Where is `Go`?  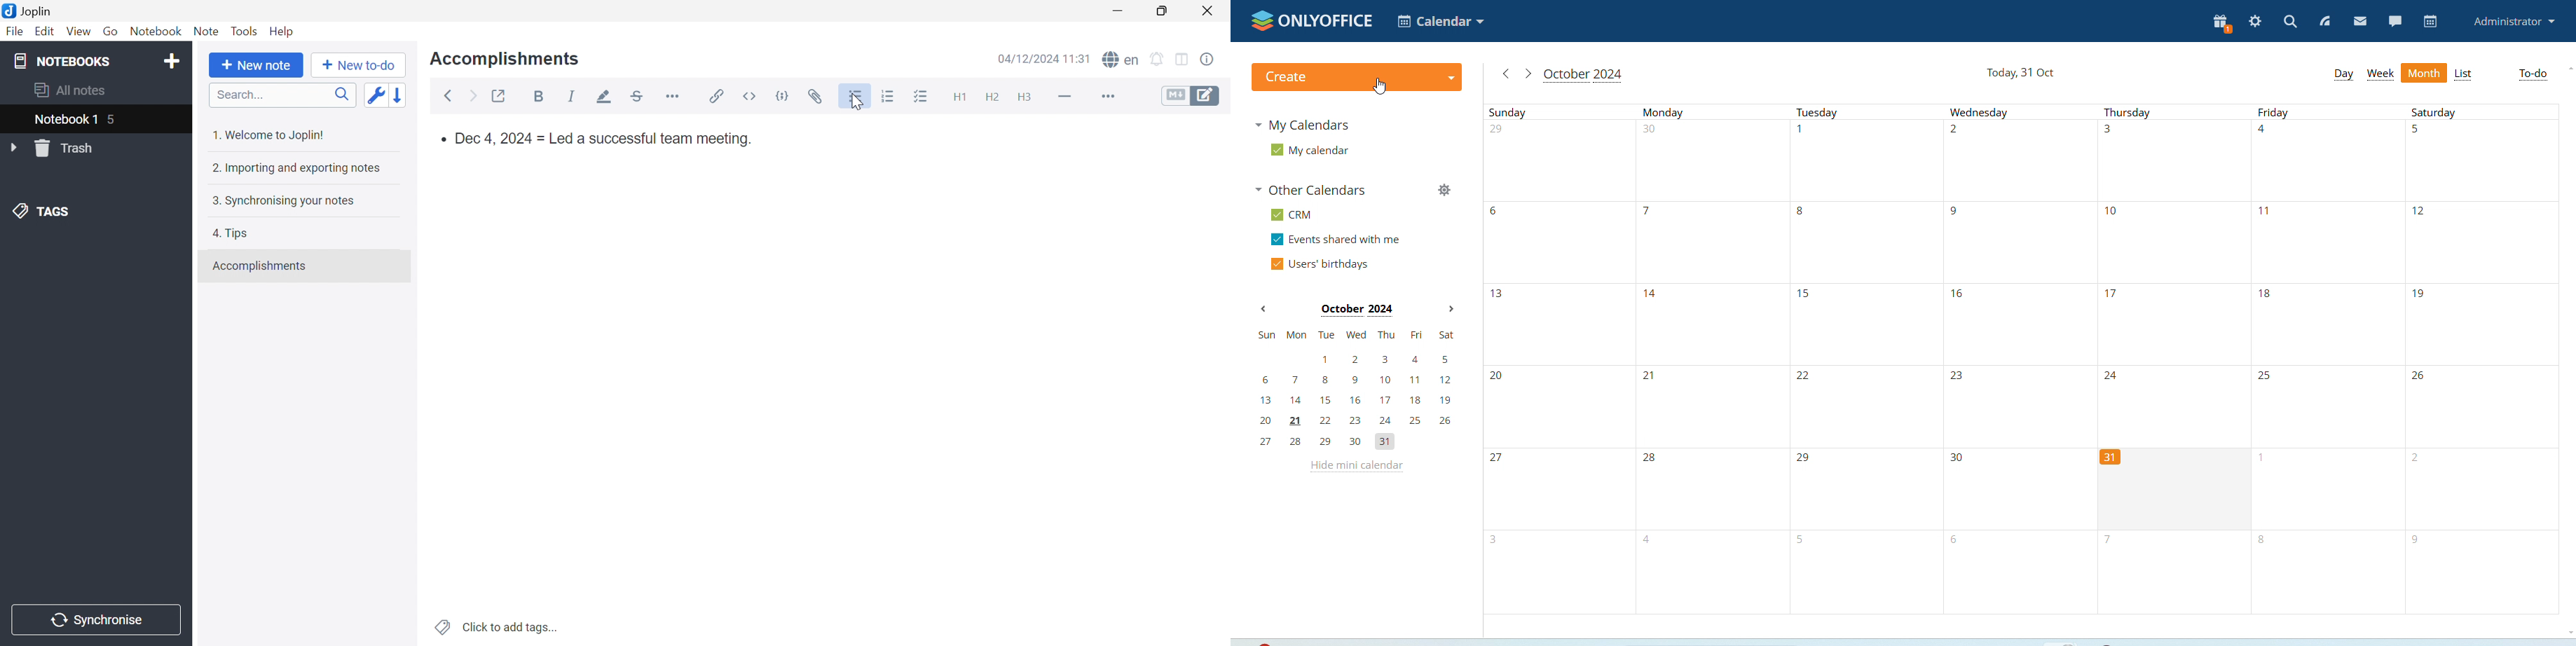
Go is located at coordinates (112, 32).